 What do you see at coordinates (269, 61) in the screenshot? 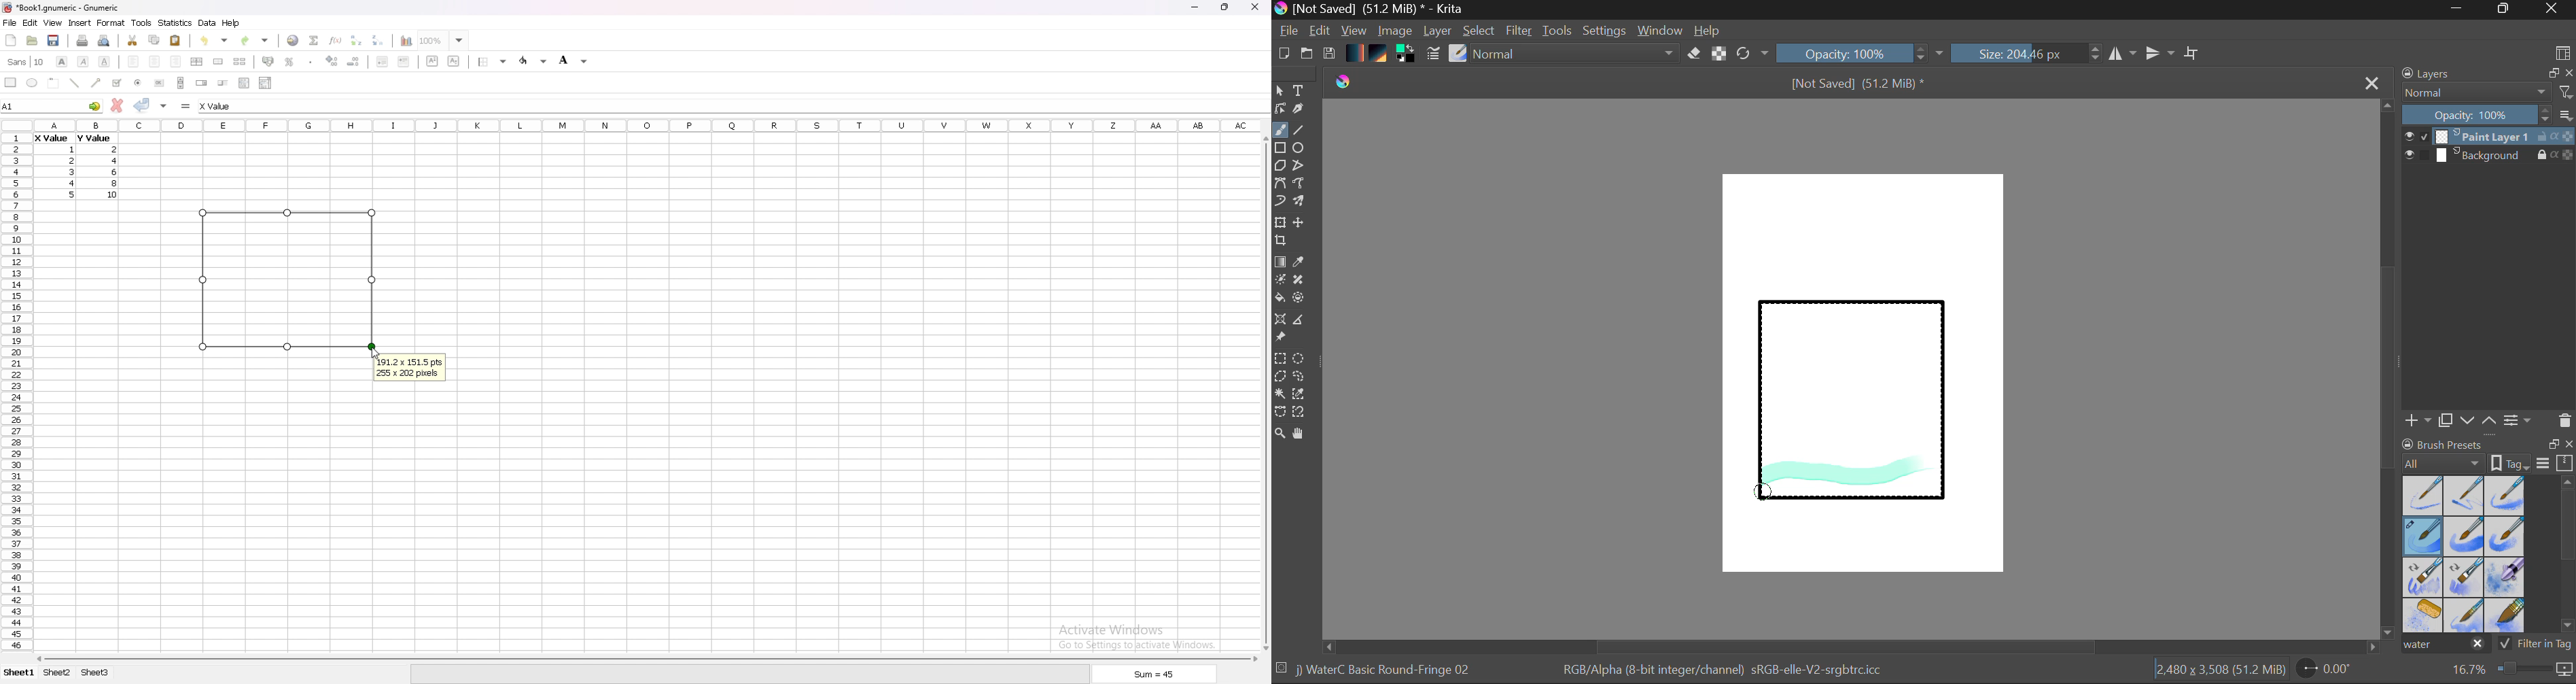
I see `accounting` at bounding box center [269, 61].